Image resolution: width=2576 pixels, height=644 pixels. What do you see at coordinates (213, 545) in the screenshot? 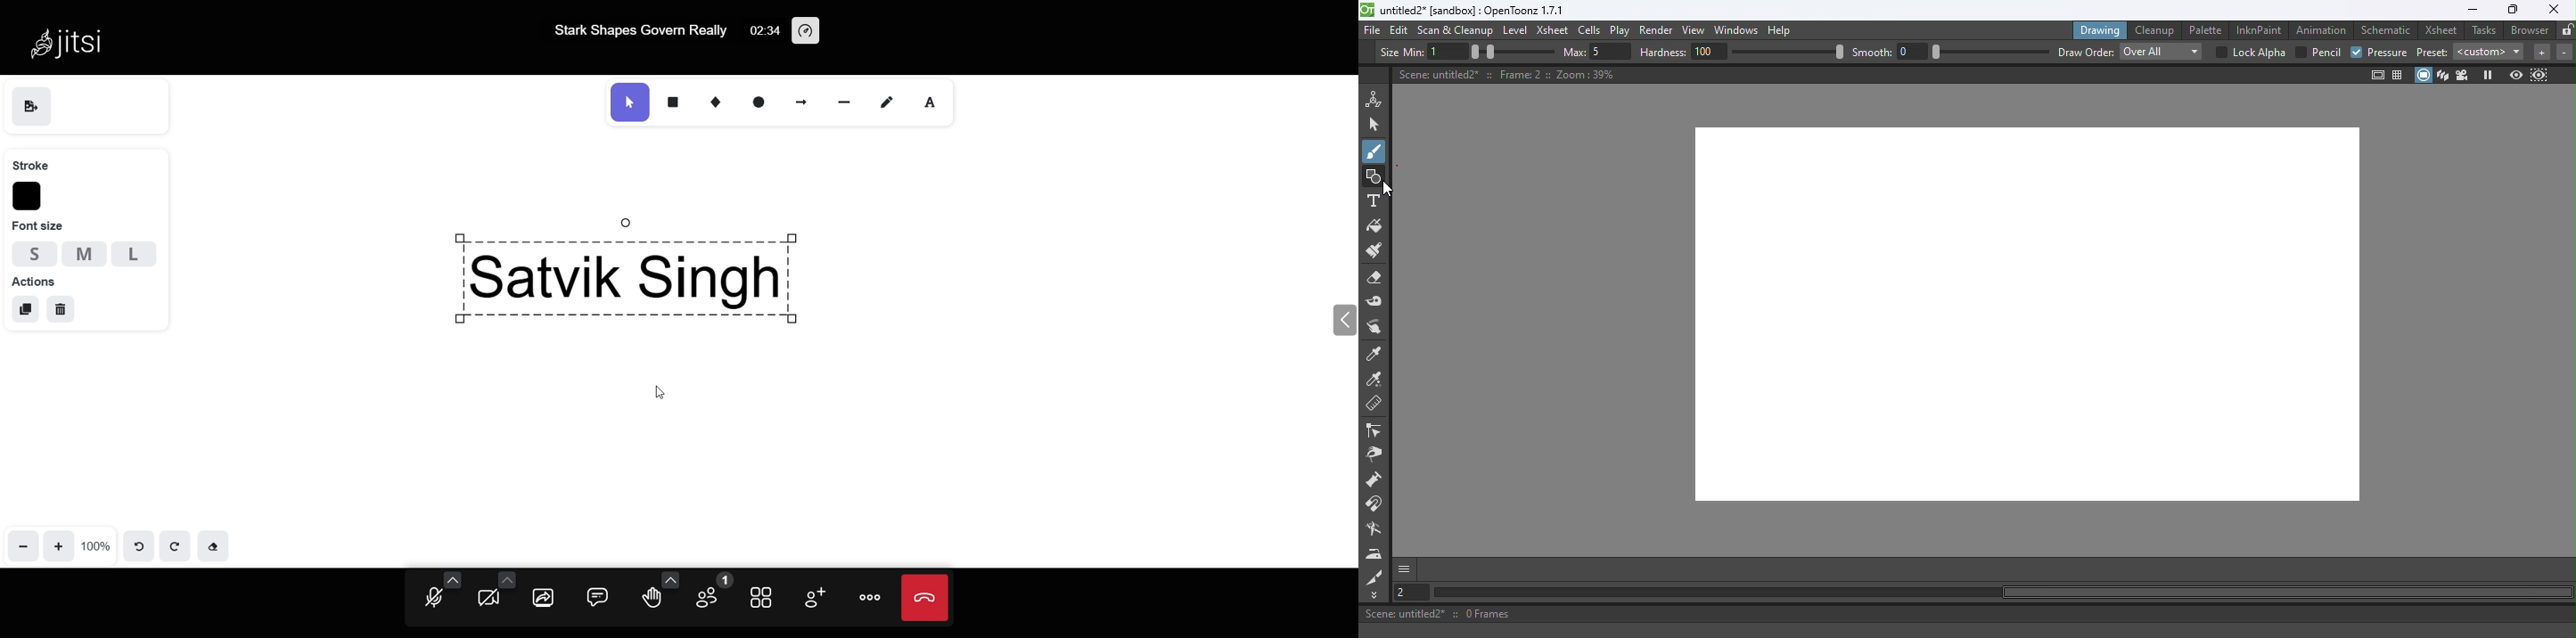
I see `eraser` at bounding box center [213, 545].